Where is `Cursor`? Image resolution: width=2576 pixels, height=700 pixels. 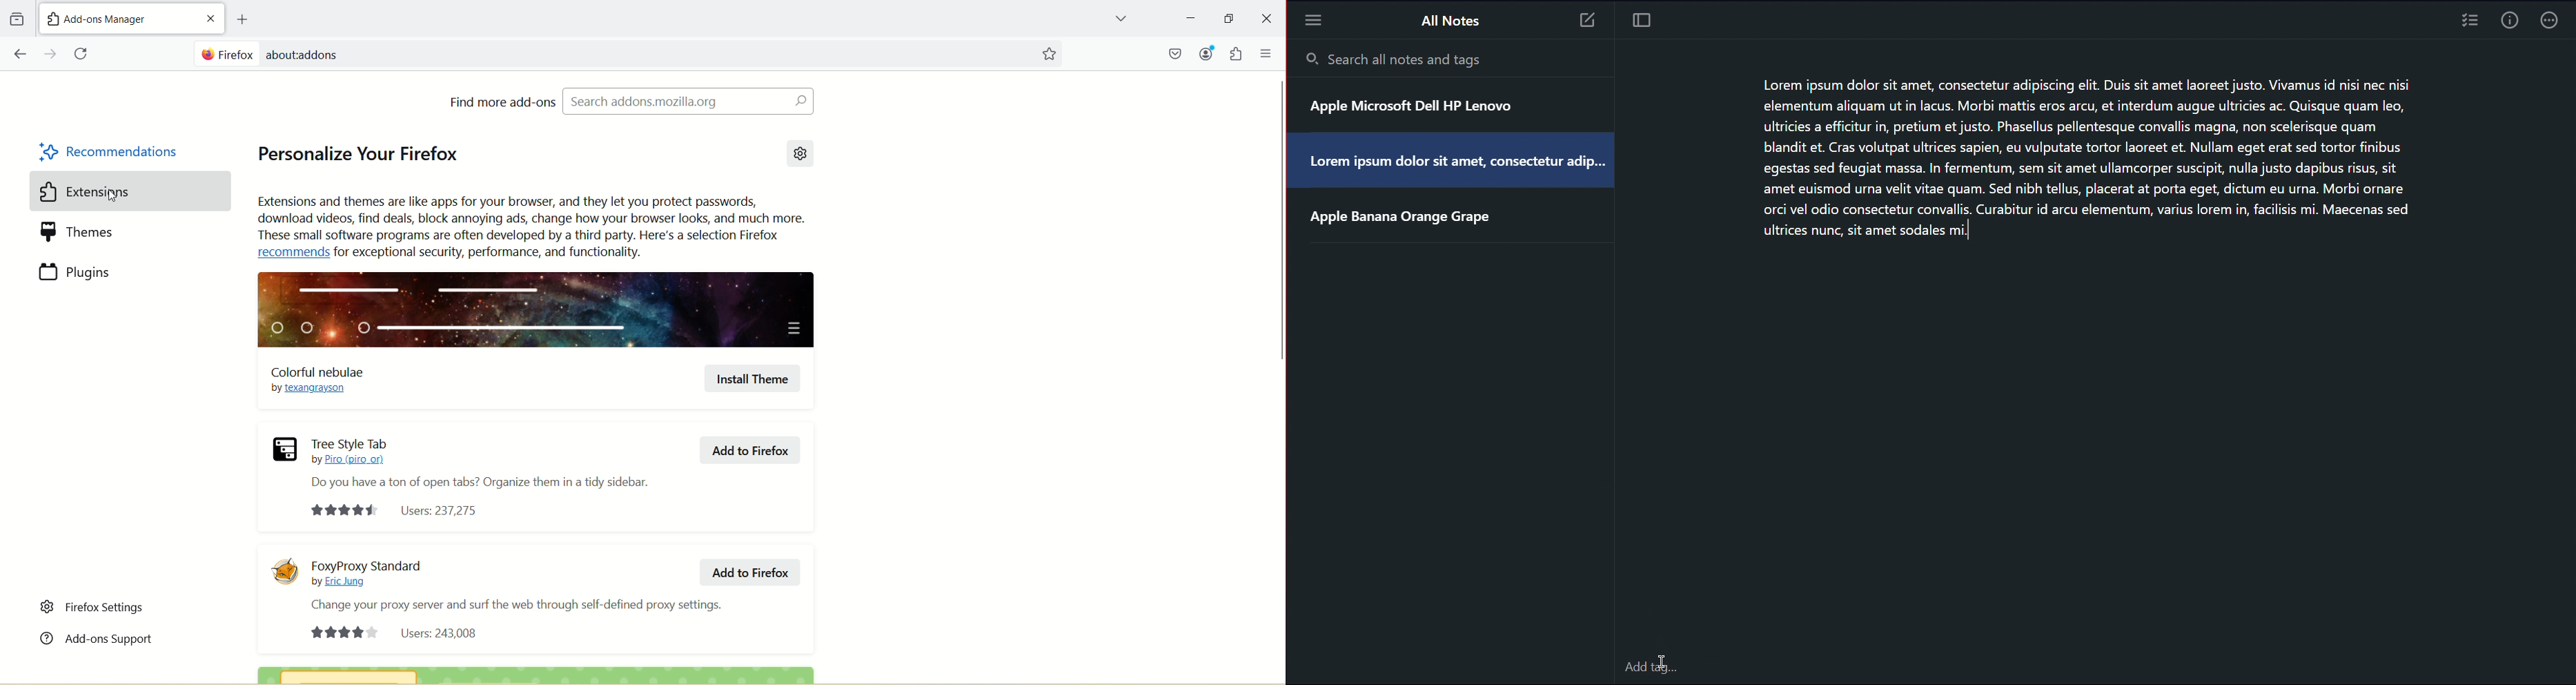
Cursor is located at coordinates (1662, 664).